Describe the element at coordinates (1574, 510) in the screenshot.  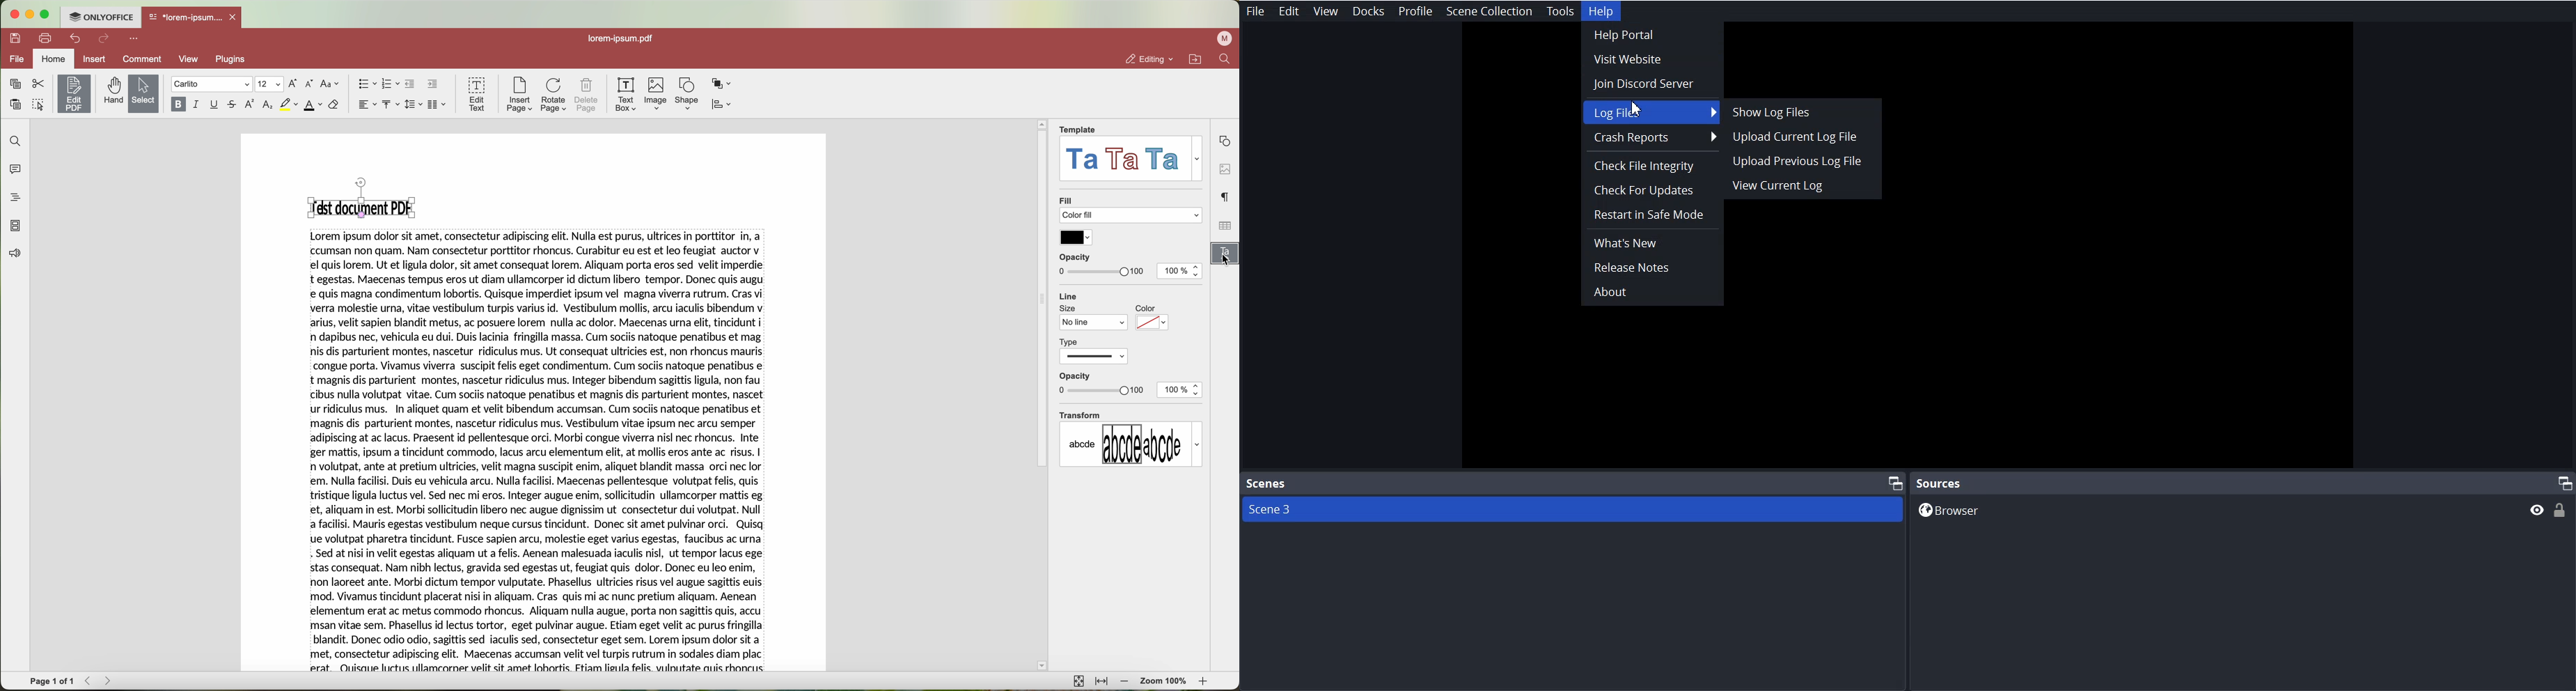
I see `Scene 3` at that location.